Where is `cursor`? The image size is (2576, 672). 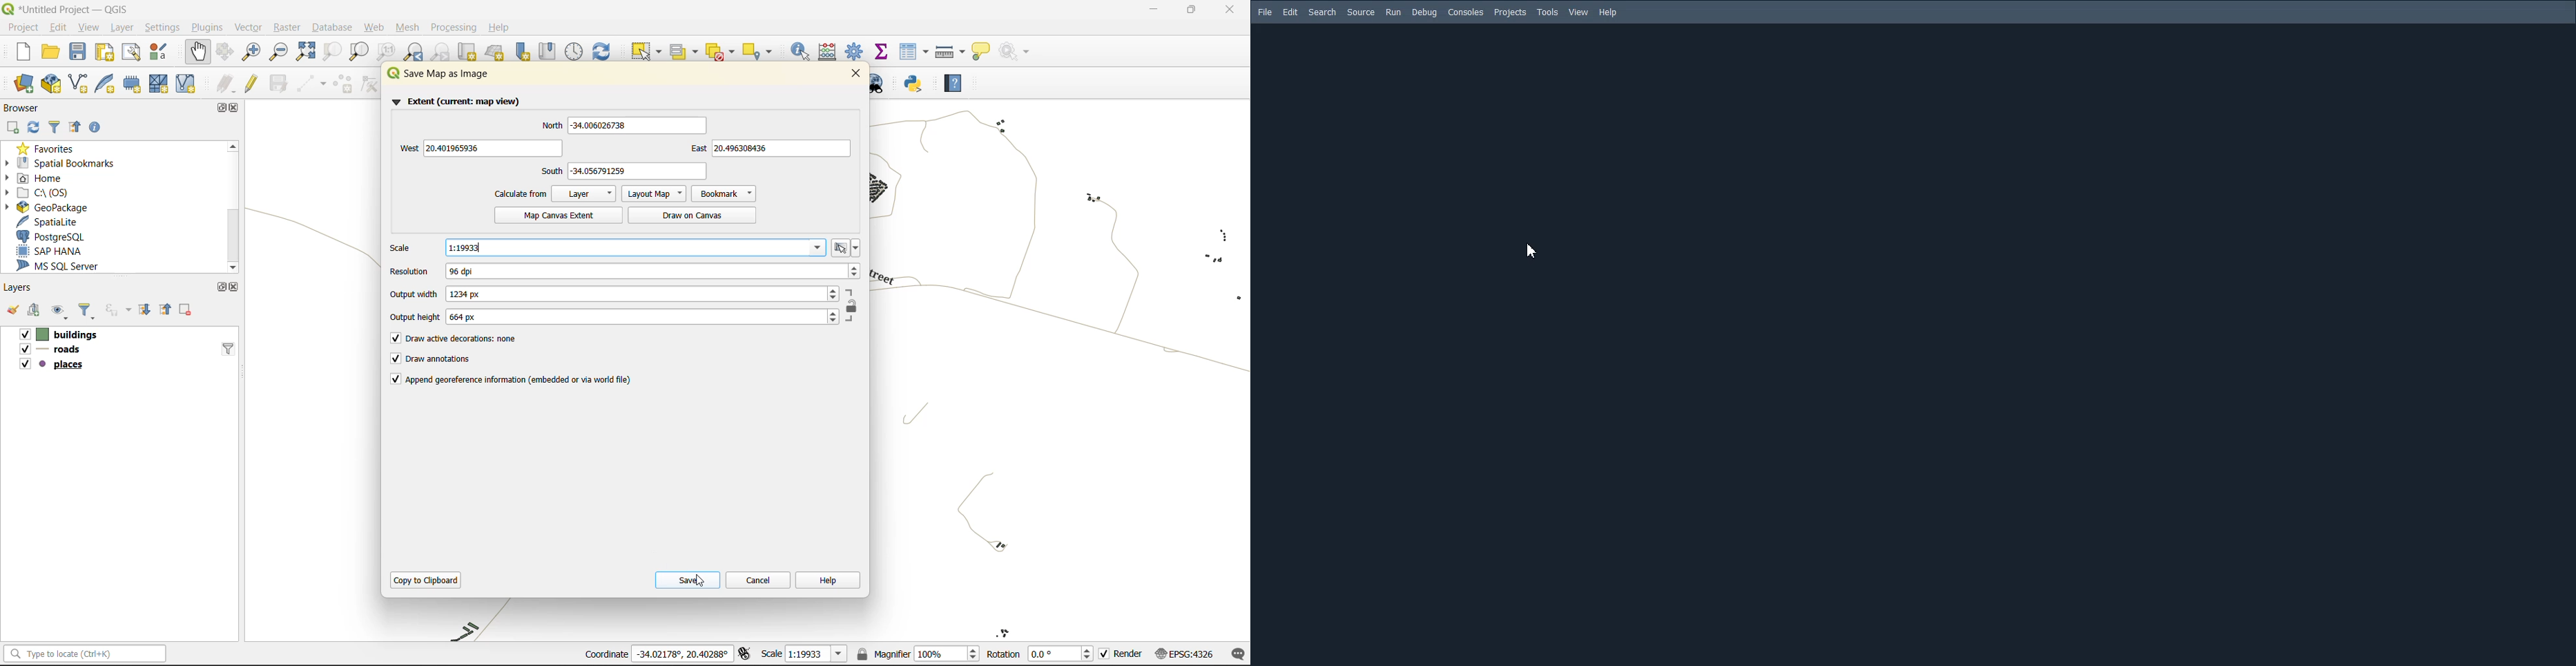 cursor is located at coordinates (697, 583).